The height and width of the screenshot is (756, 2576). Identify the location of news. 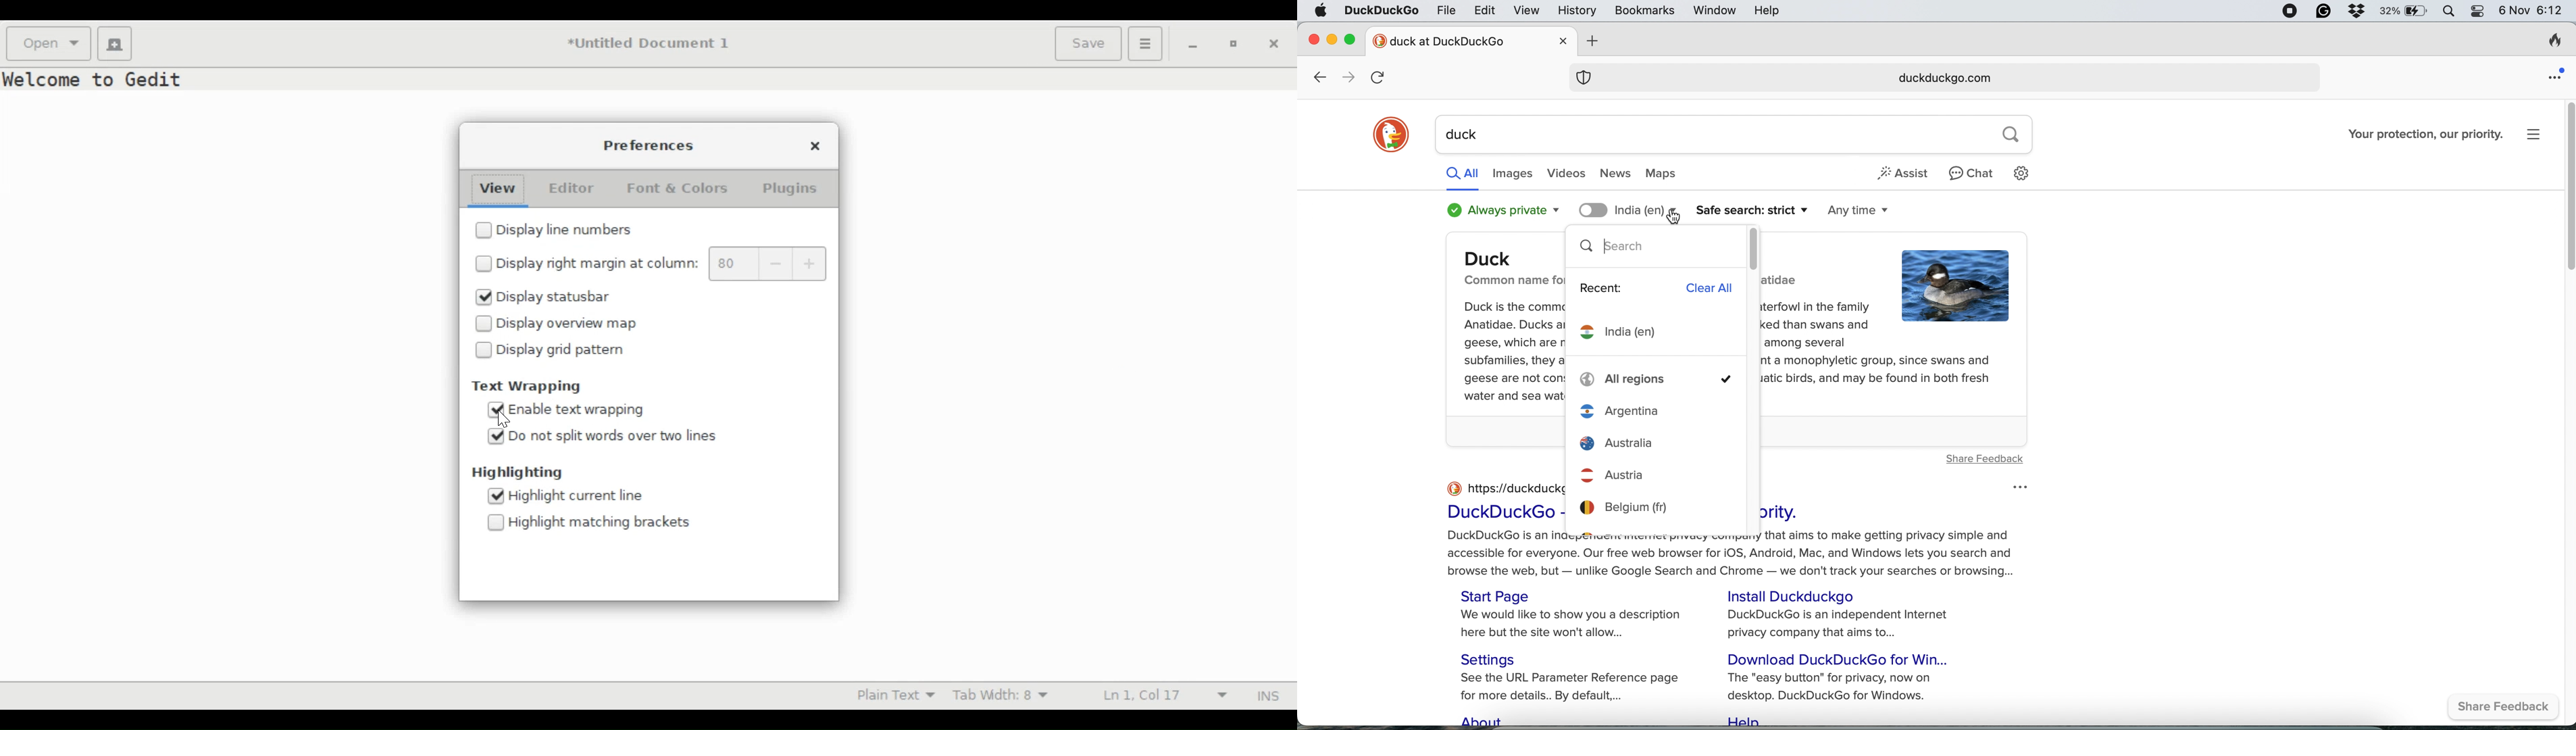
(1617, 174).